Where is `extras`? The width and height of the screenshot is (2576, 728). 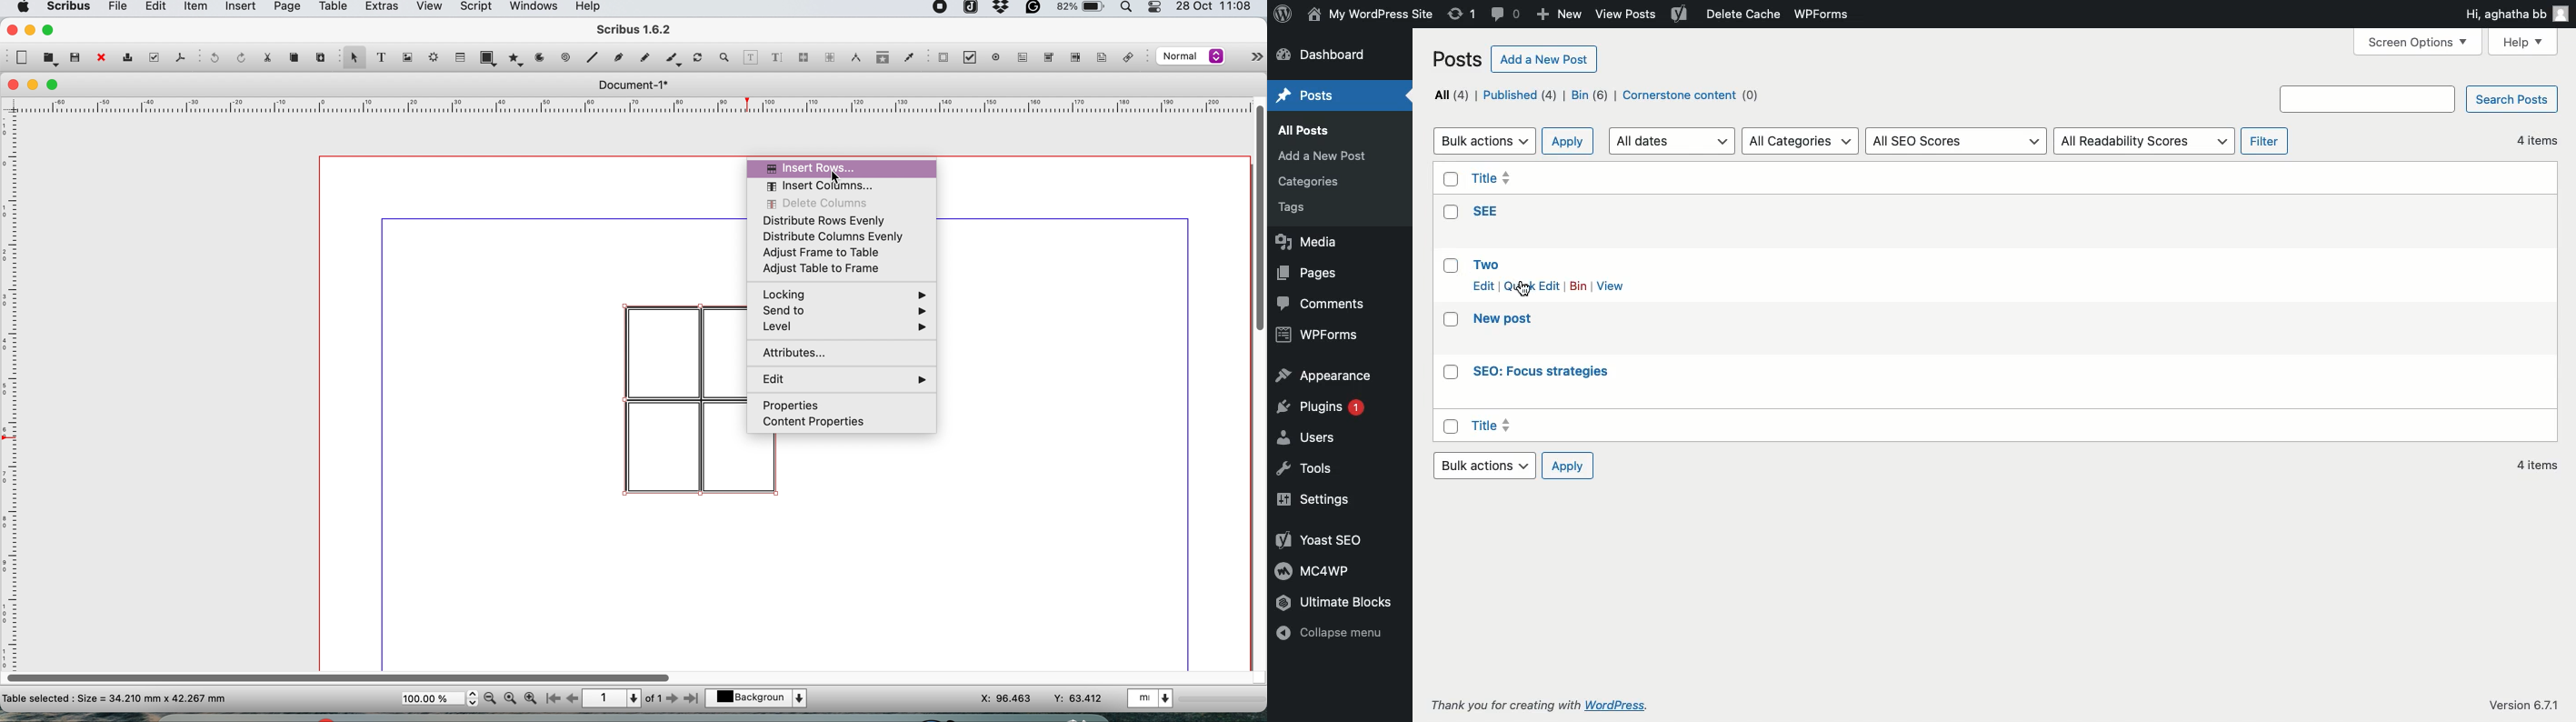 extras is located at coordinates (379, 9).